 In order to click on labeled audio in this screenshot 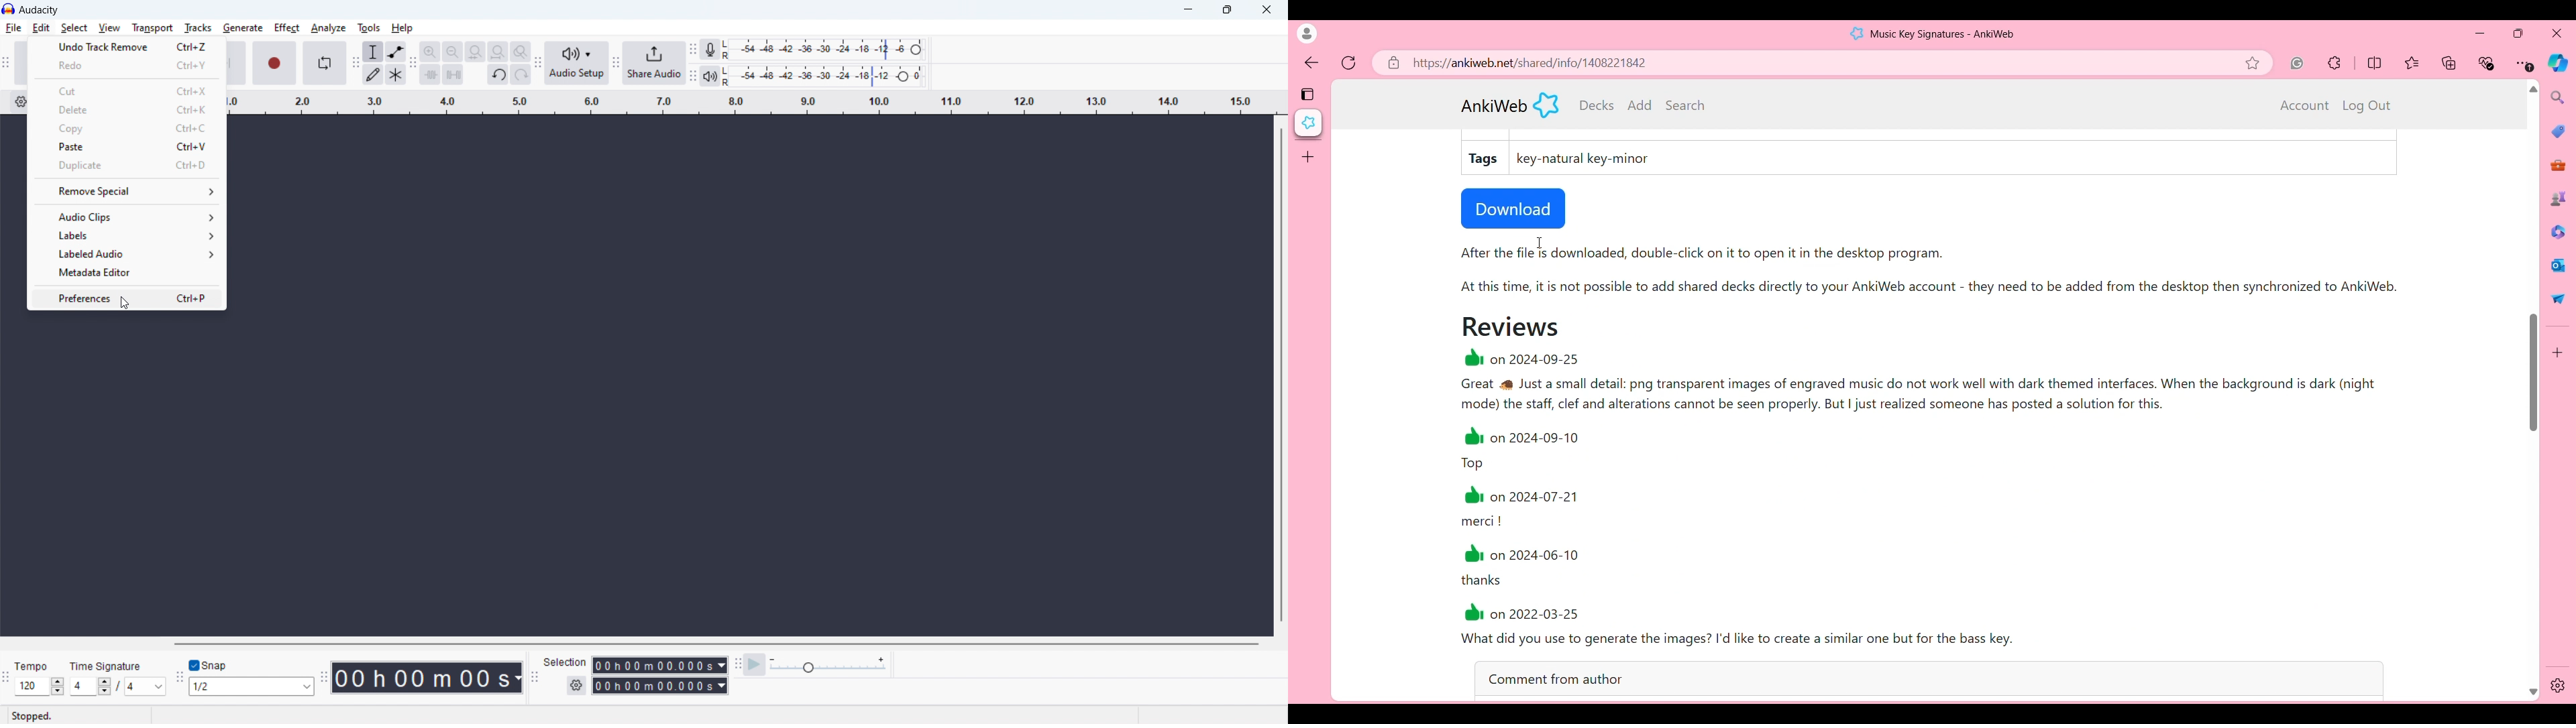, I will do `click(125, 254)`.